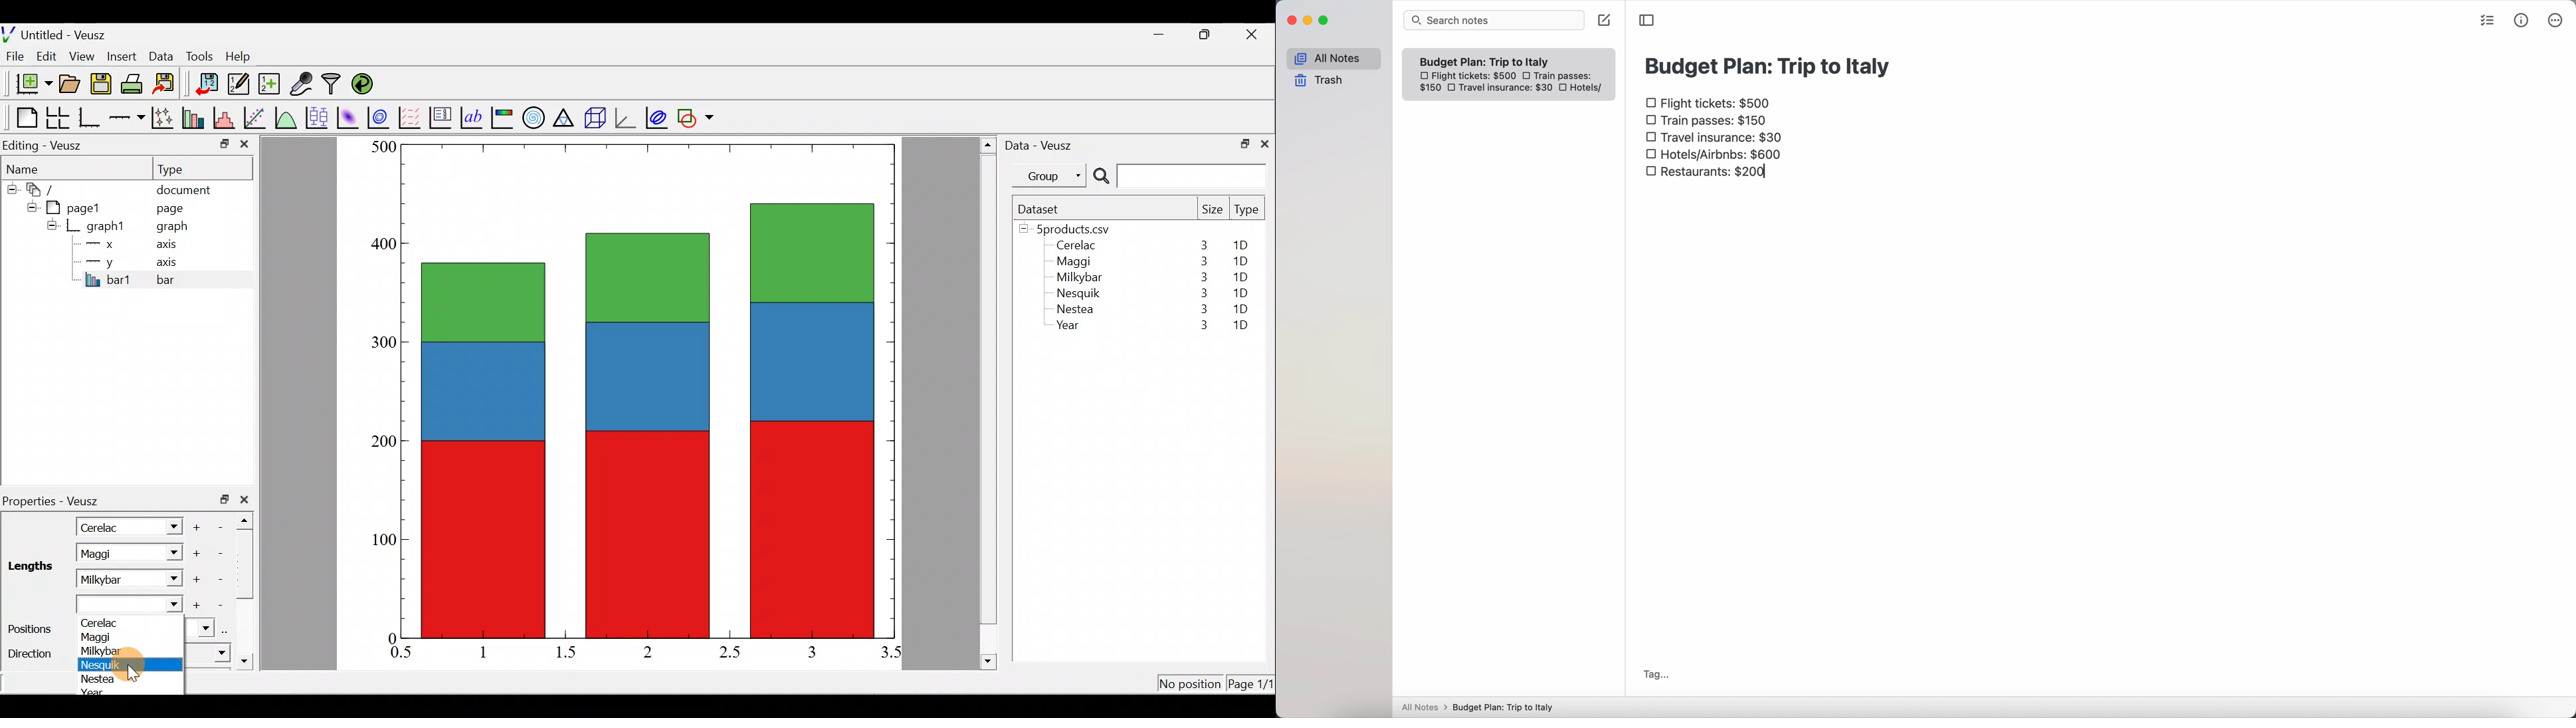 Image resolution: width=2576 pixels, height=728 pixels. I want to click on all notes, so click(1333, 58).